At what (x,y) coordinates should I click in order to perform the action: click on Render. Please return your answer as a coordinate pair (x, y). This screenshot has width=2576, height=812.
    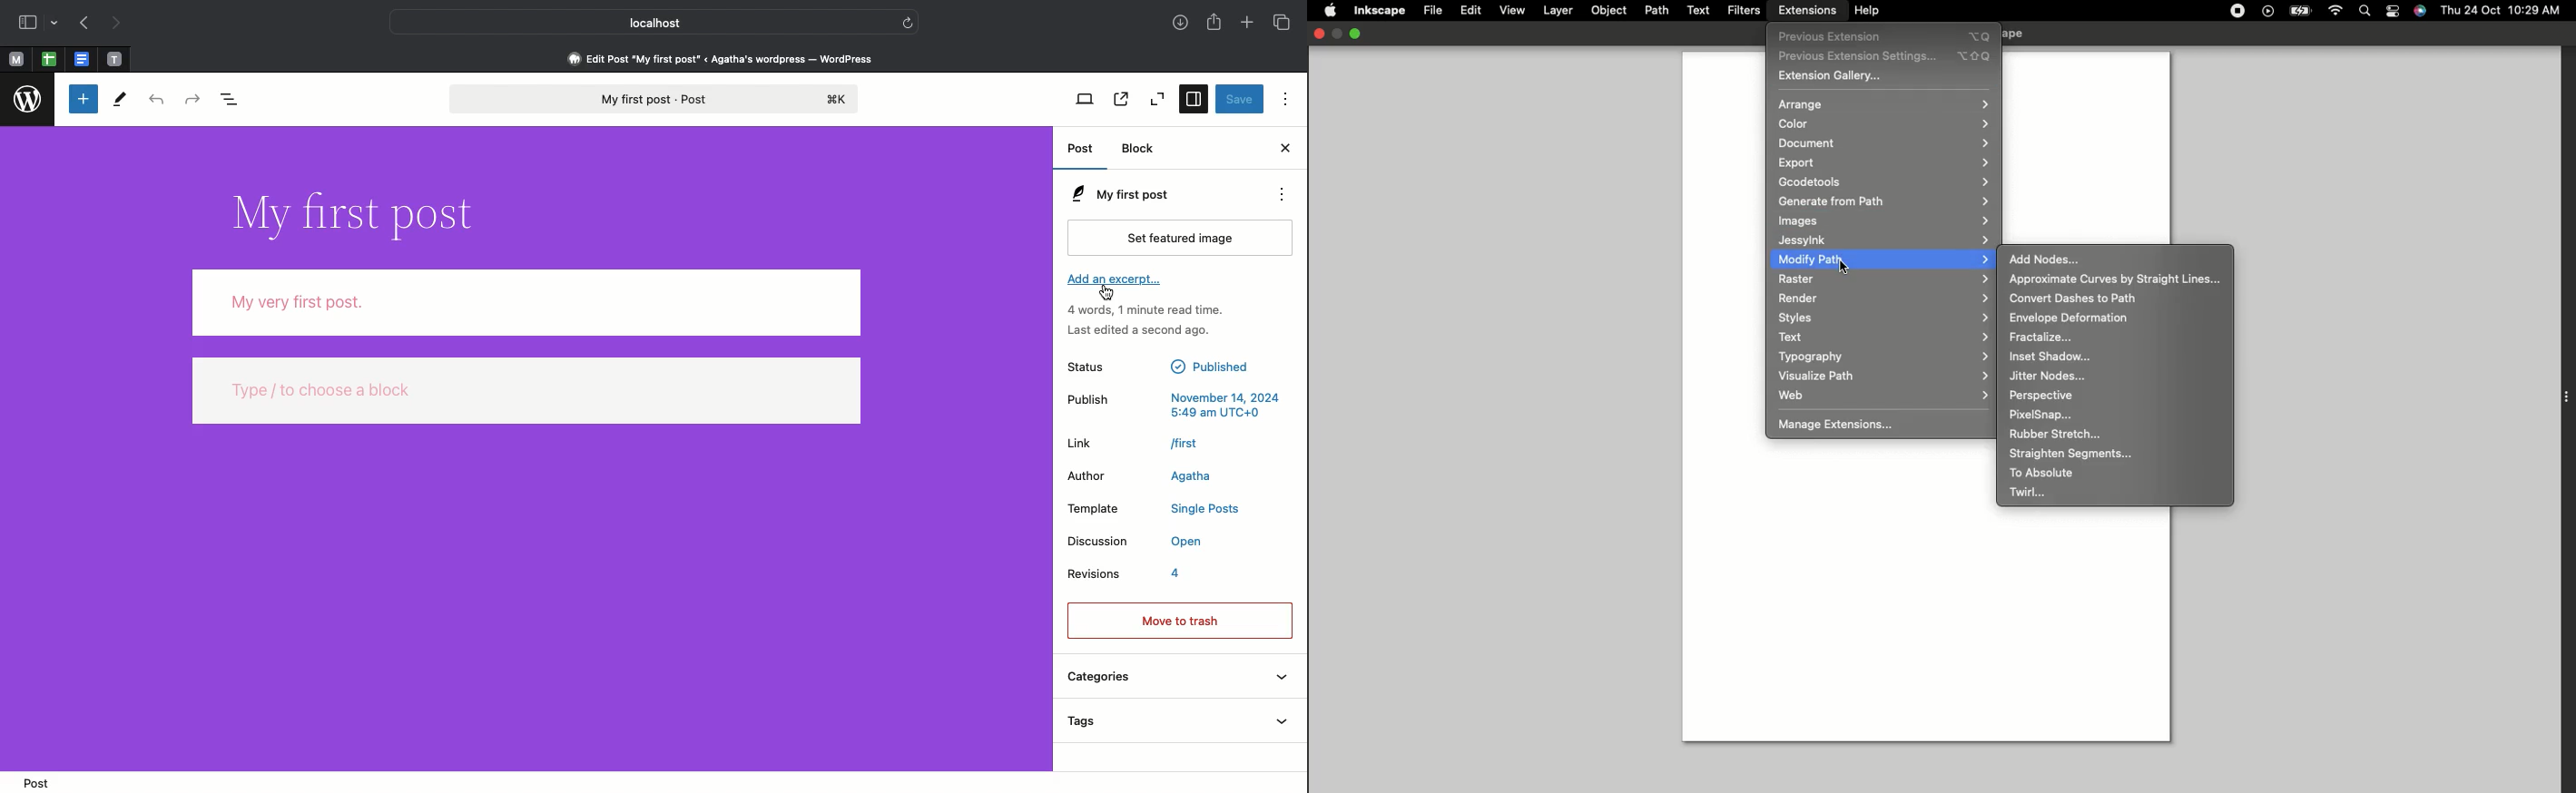
    Looking at the image, I should click on (1885, 298).